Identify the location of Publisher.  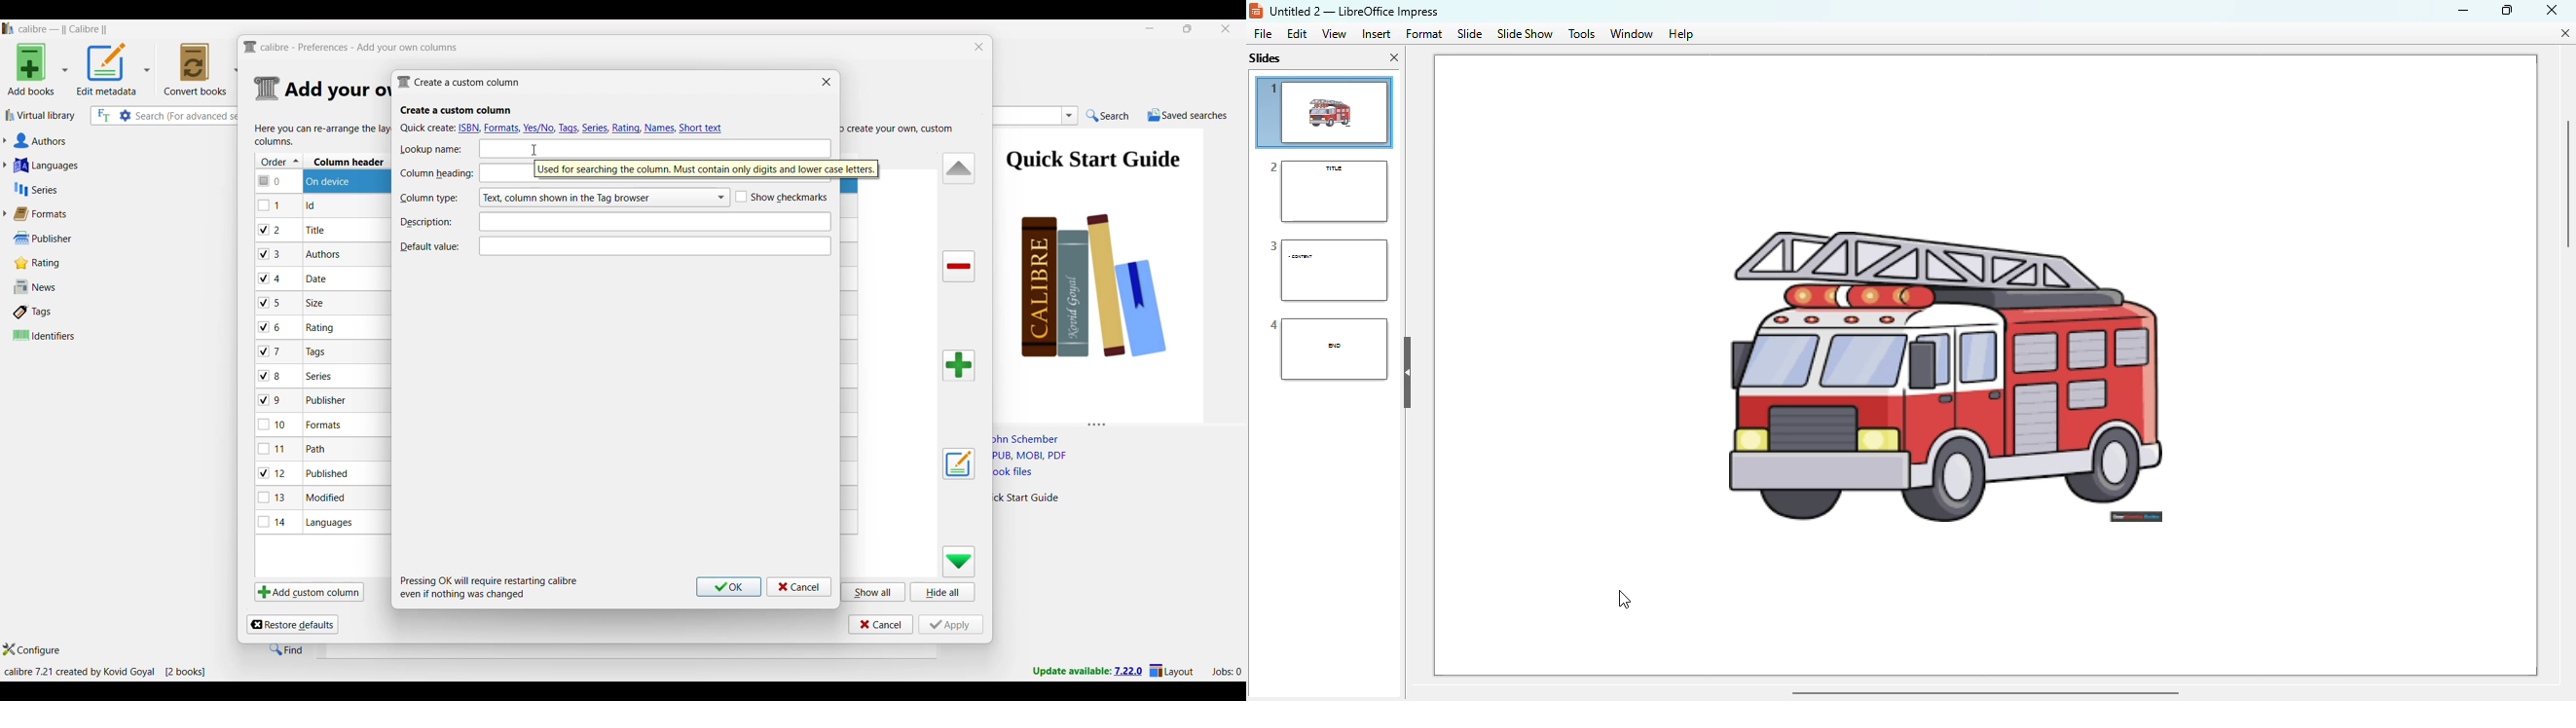
(58, 238).